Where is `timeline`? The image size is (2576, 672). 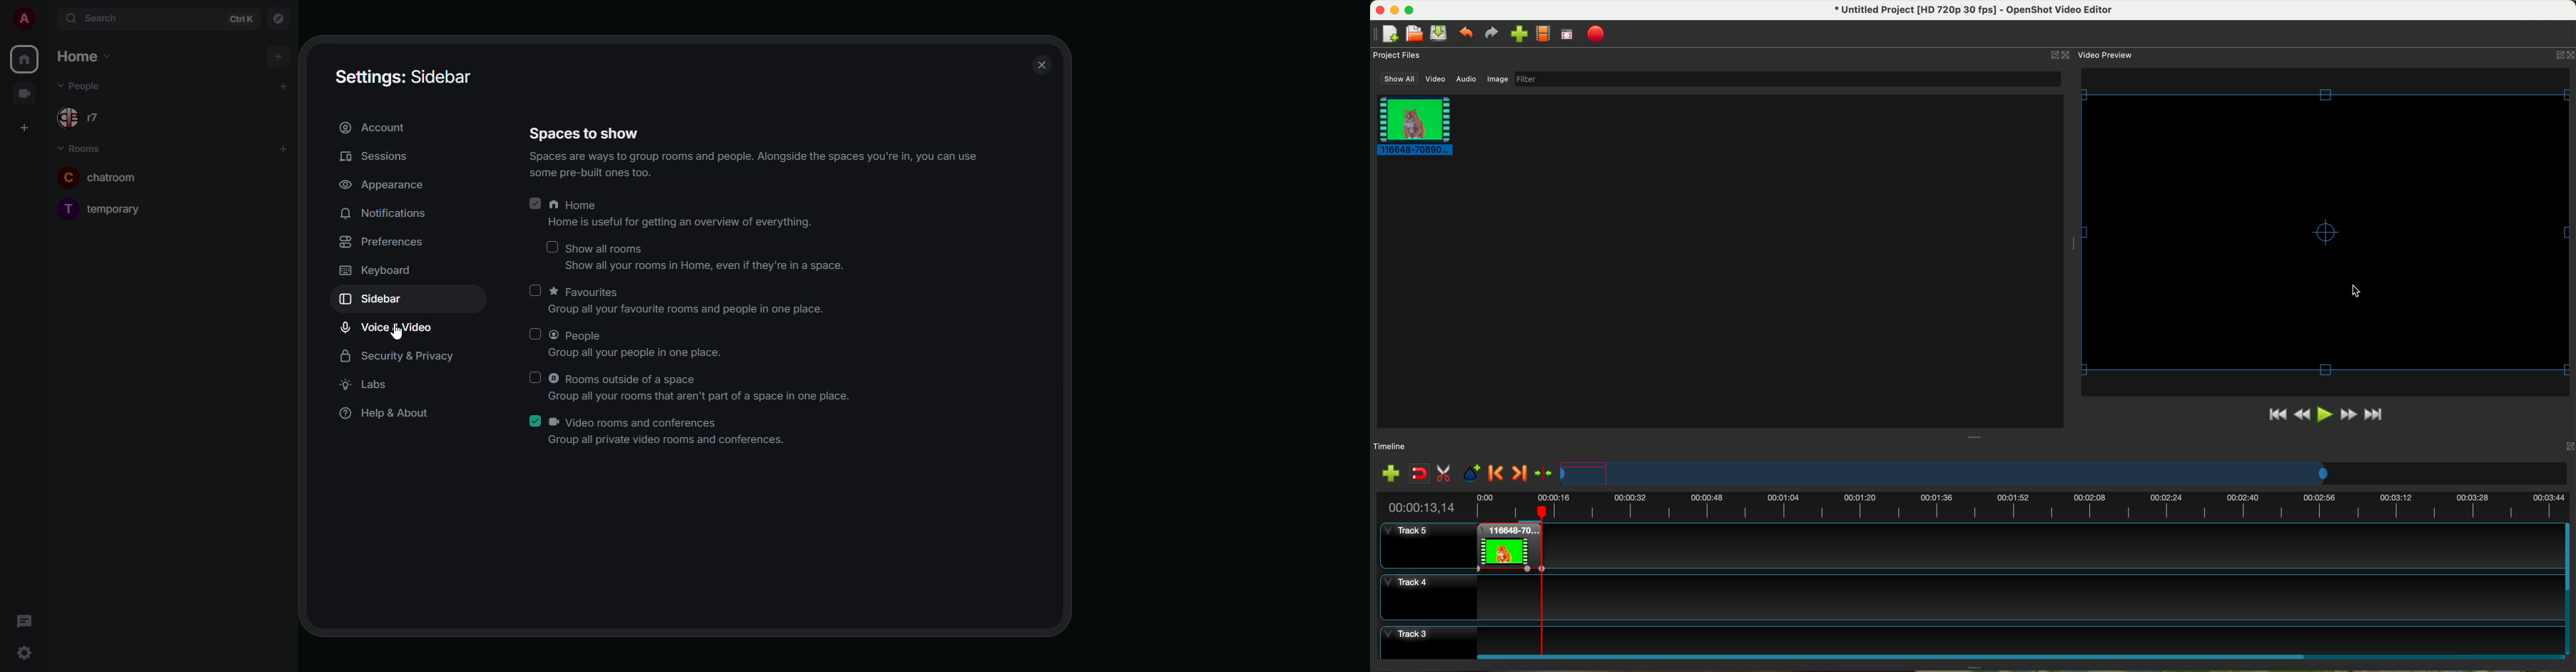
timeline is located at coordinates (2065, 473).